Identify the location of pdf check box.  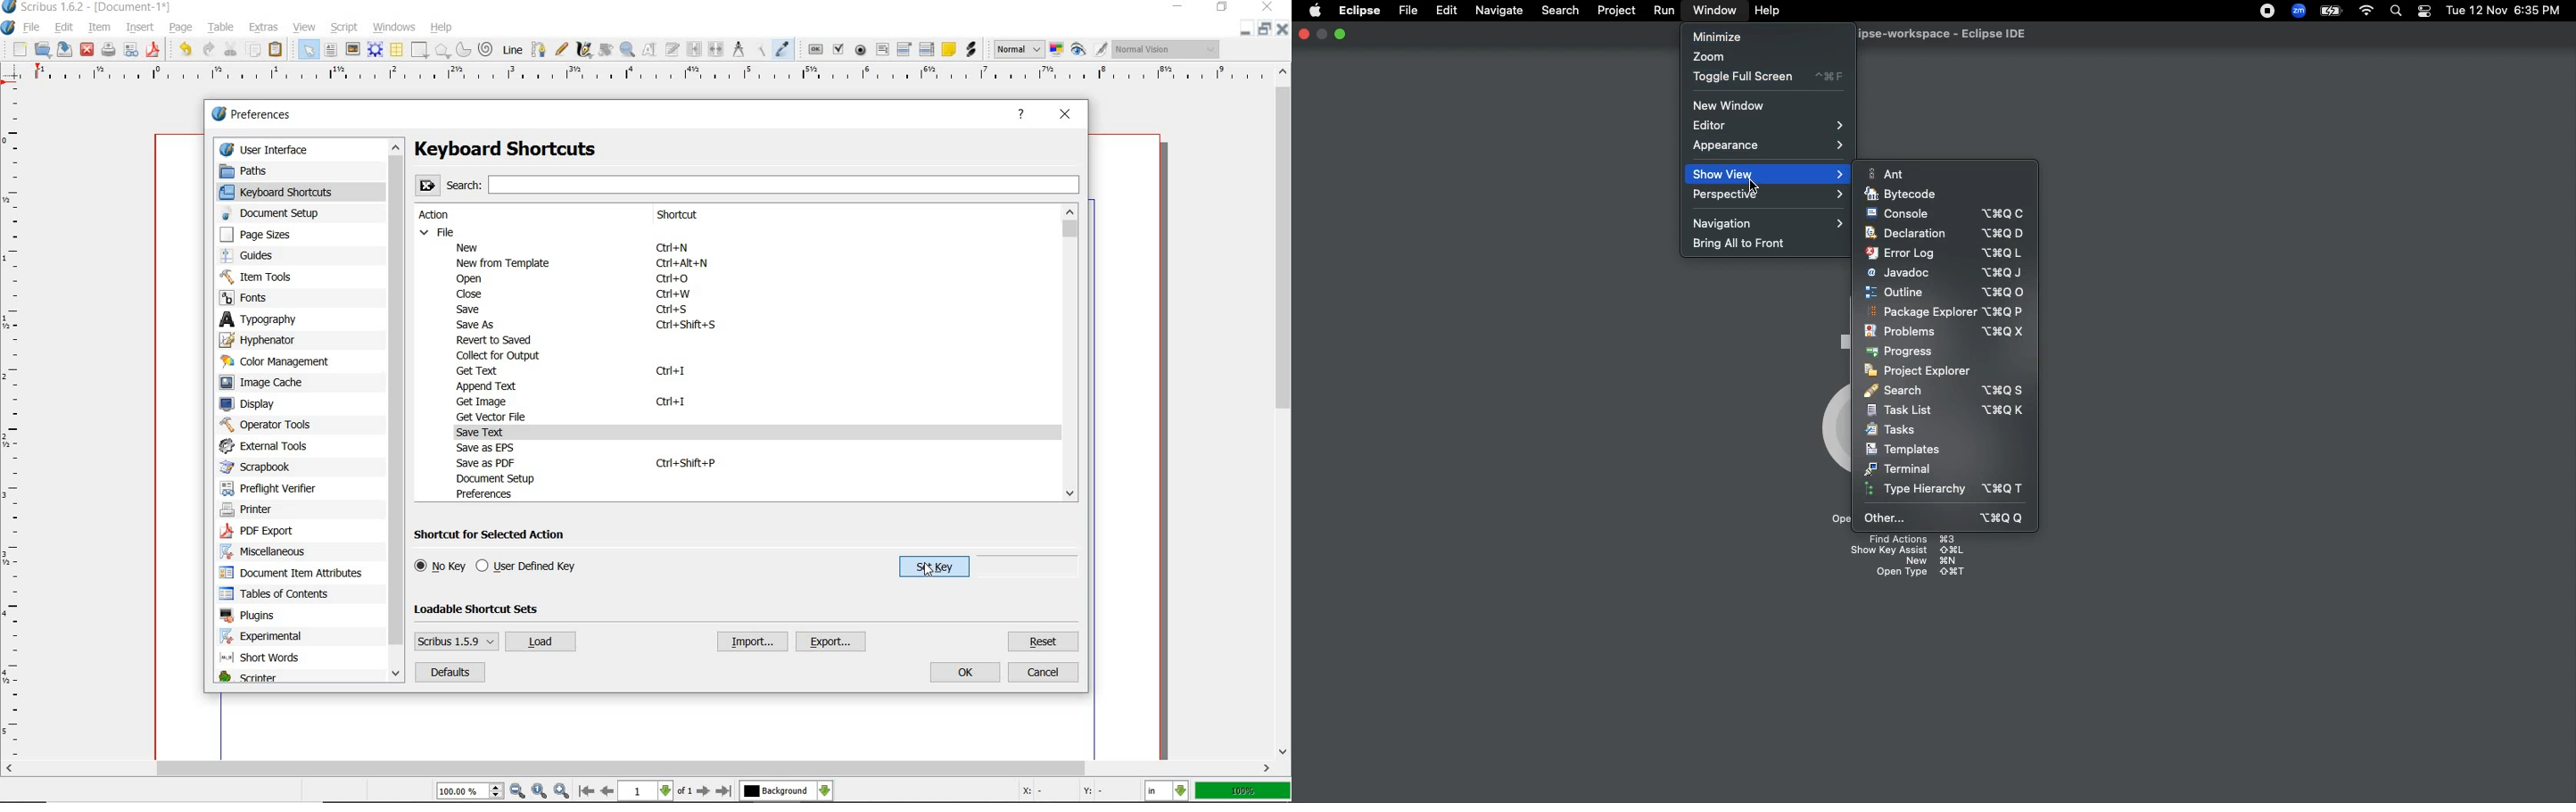
(838, 48).